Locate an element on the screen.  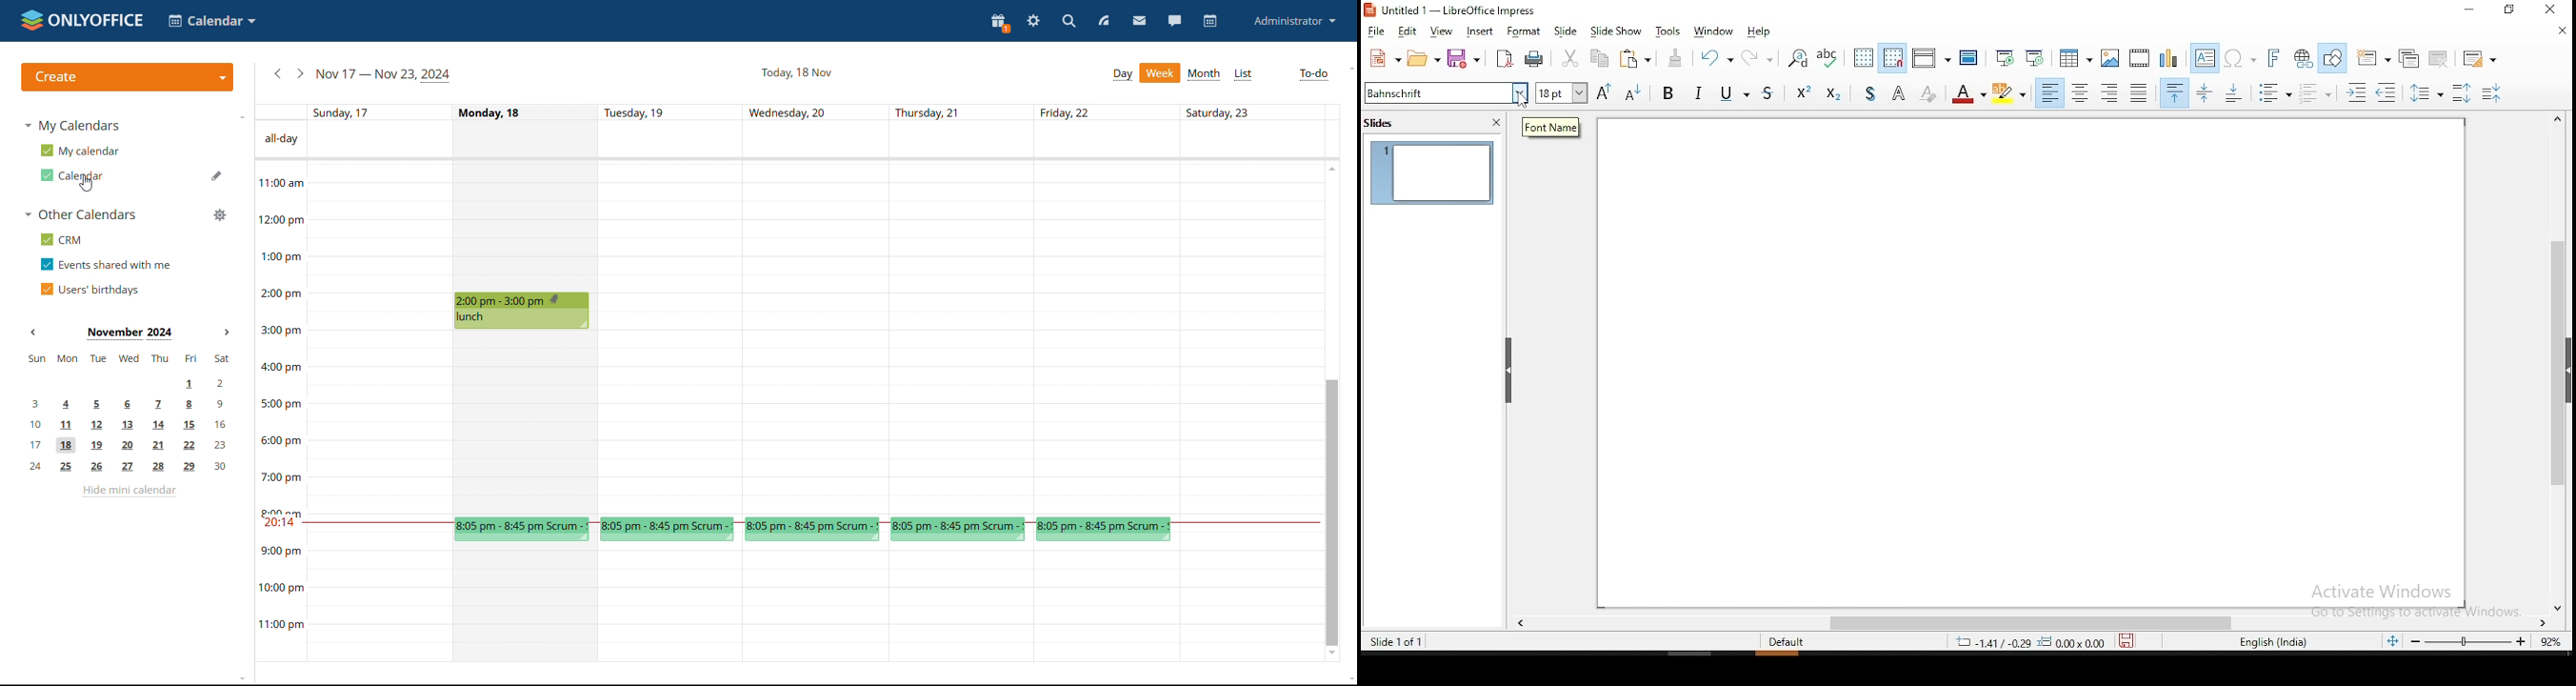
slide layout is located at coordinates (2482, 54).